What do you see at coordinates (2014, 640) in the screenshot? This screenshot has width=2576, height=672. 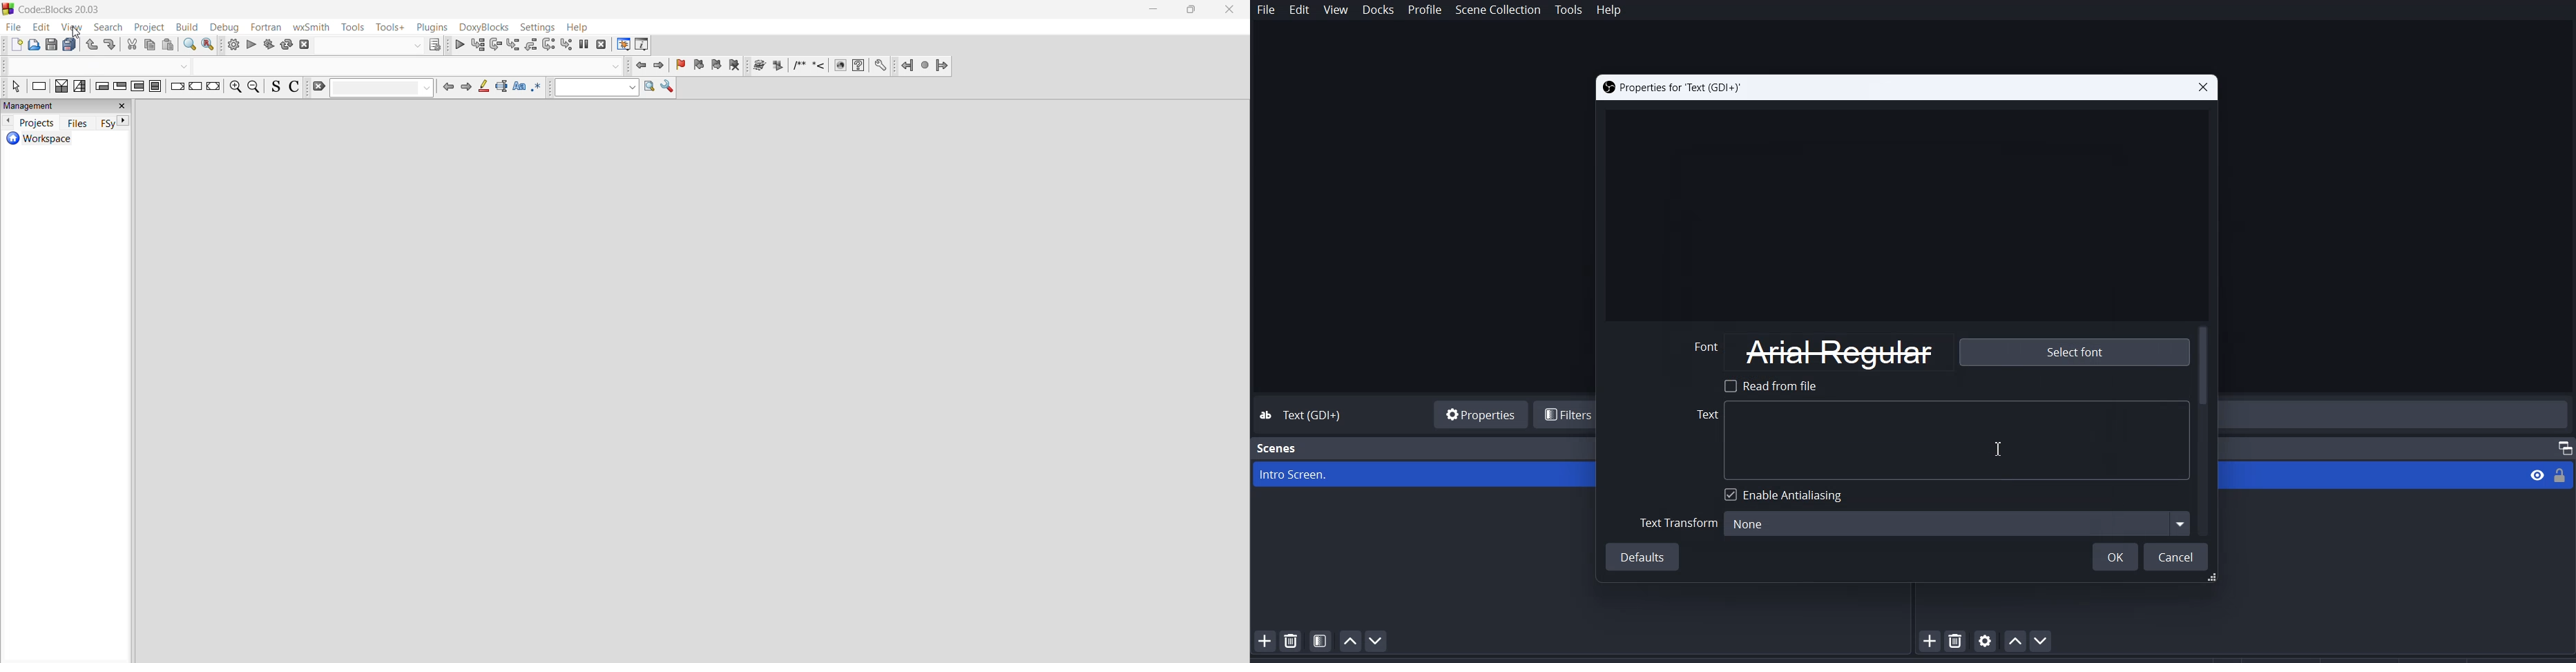 I see `Move Source Up` at bounding box center [2014, 640].